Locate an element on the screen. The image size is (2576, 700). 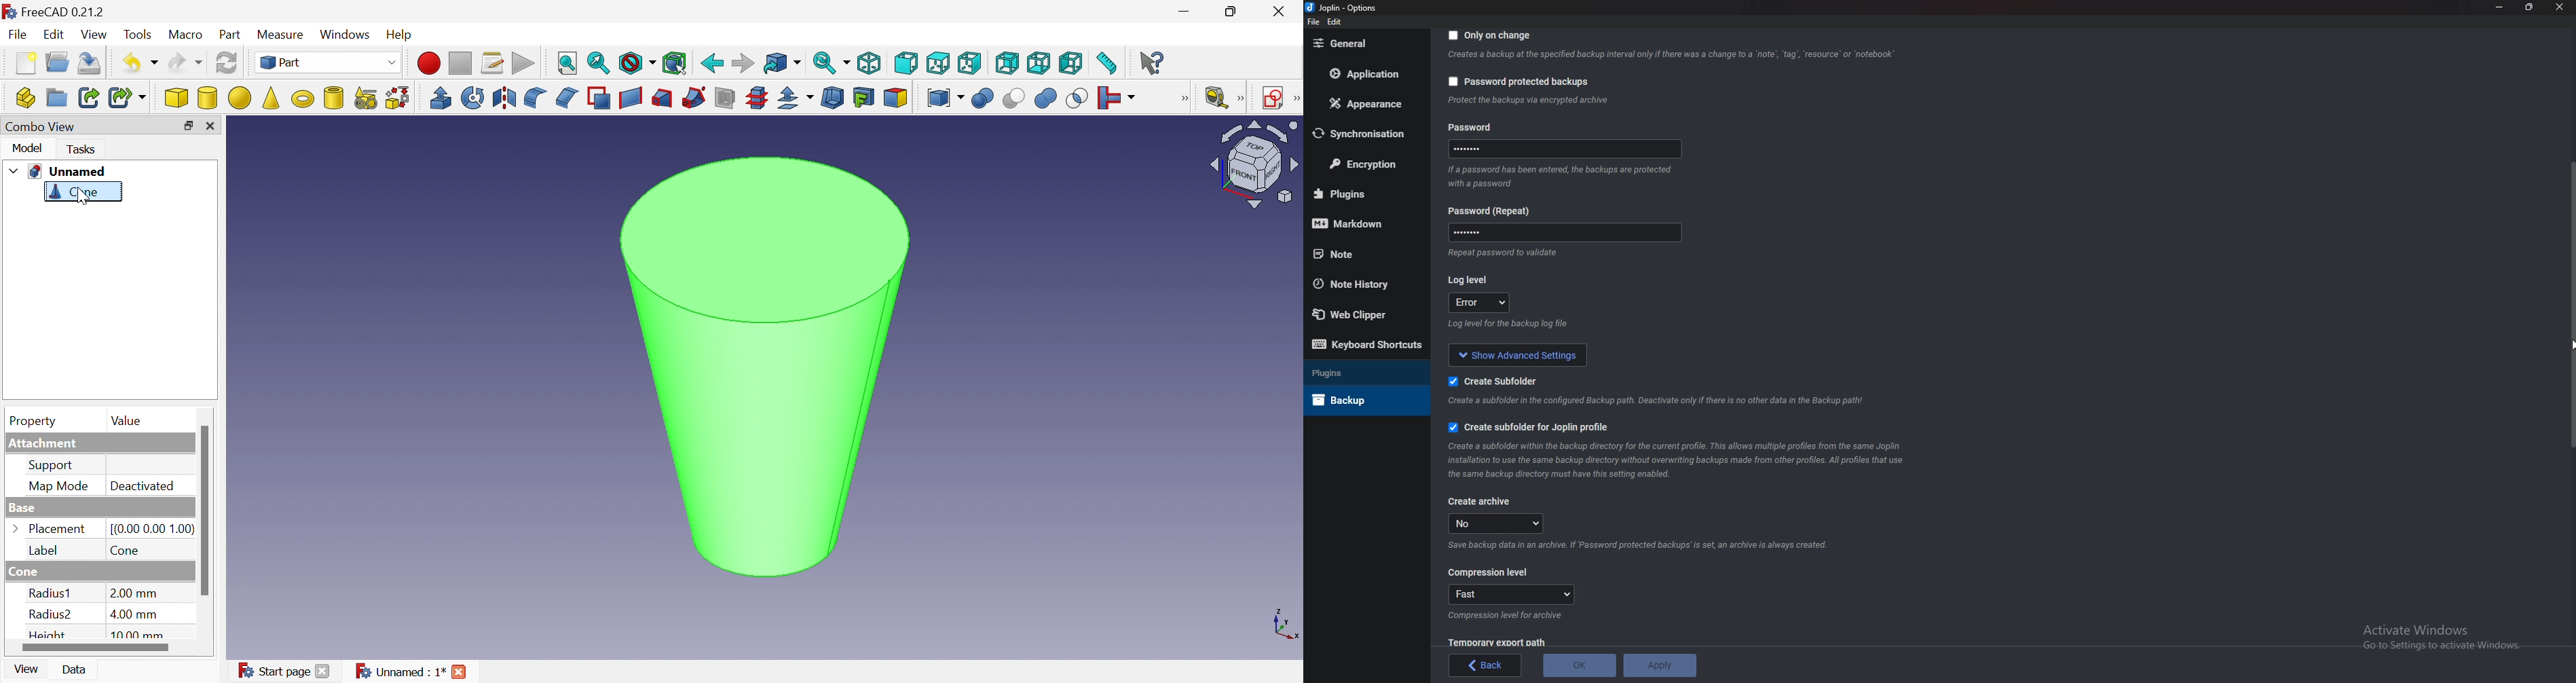
Password is located at coordinates (1490, 127).